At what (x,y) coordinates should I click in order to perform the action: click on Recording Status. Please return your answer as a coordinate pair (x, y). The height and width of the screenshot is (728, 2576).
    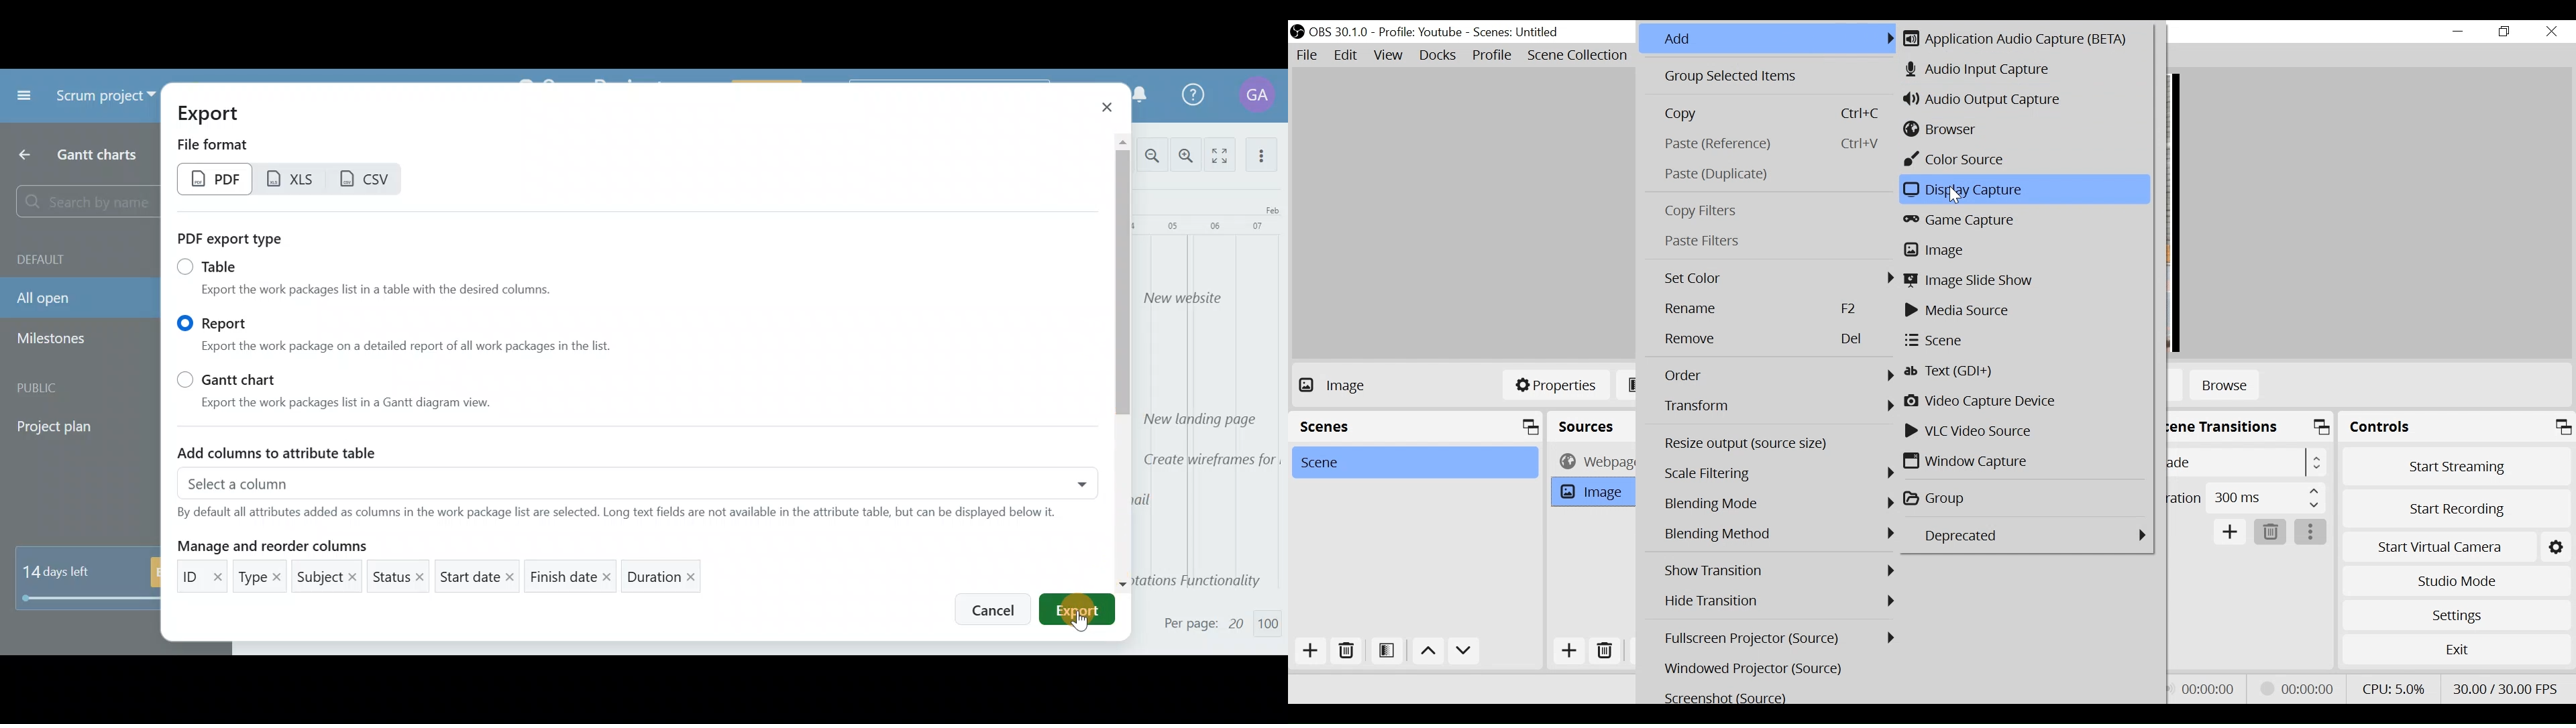
    Looking at the image, I should click on (2301, 686).